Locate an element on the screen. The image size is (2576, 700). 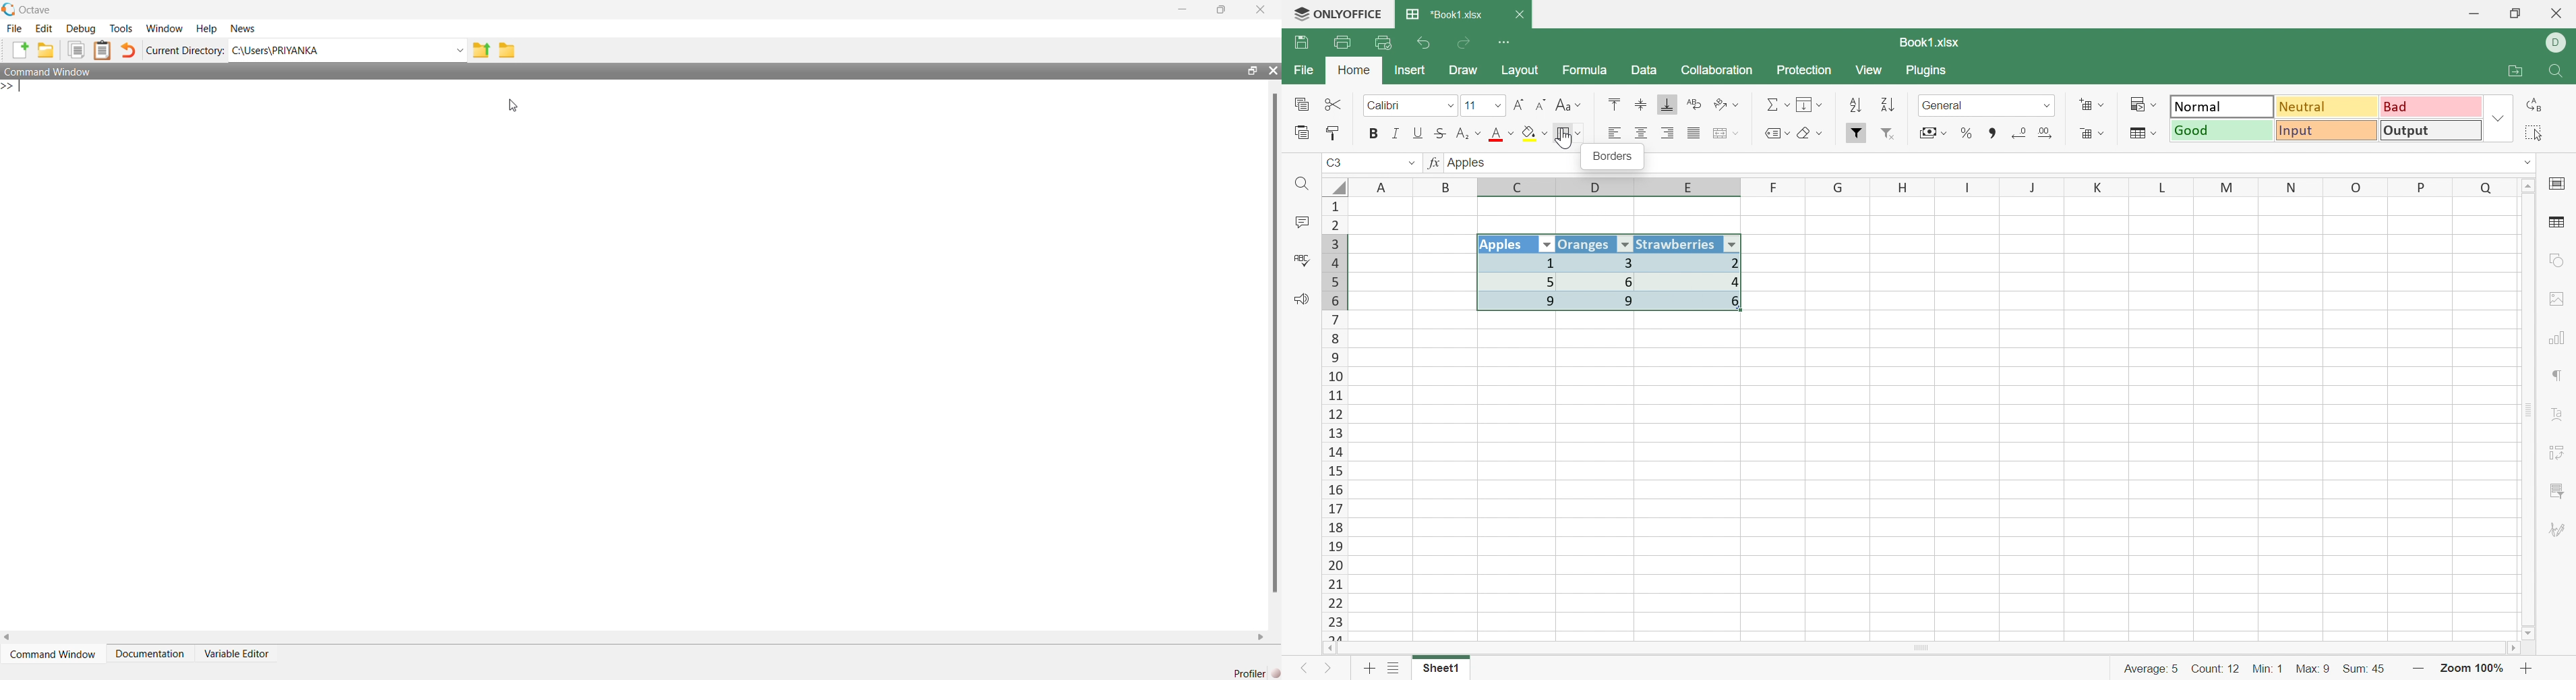
Font color is located at coordinates (1503, 135).